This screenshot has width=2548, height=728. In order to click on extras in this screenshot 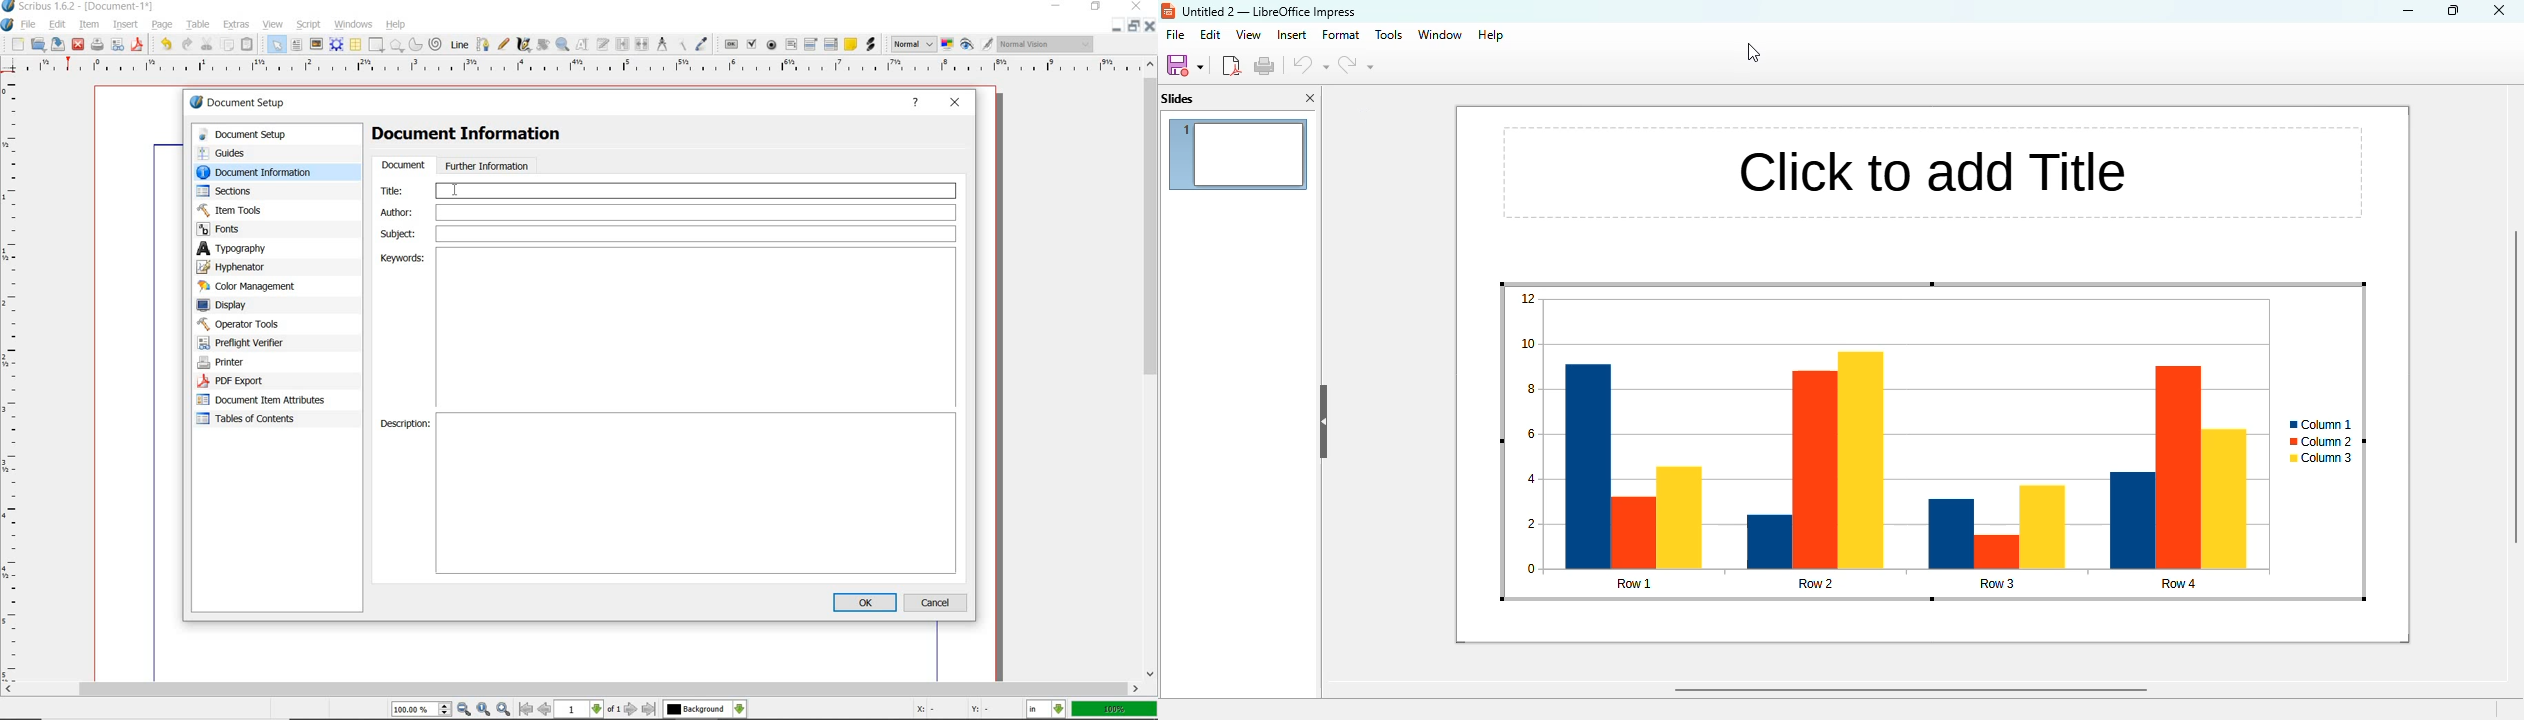, I will do `click(237, 25)`.